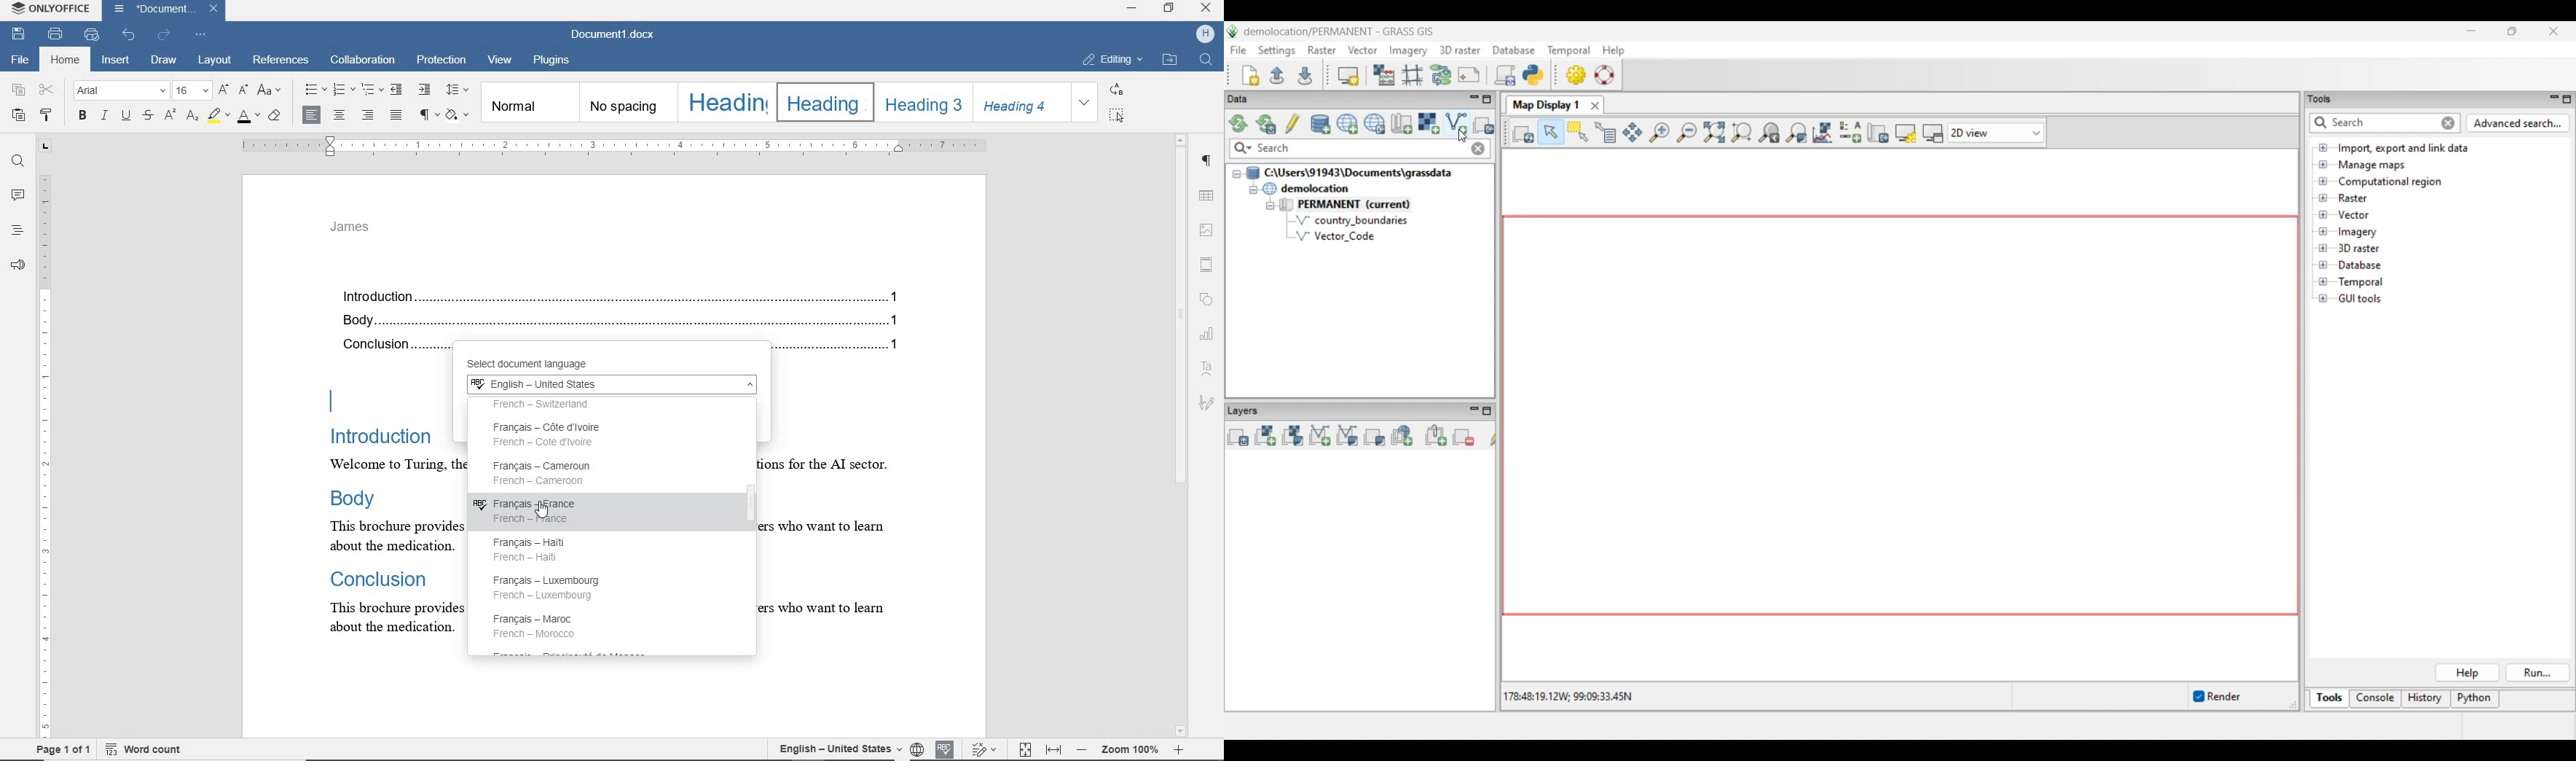 Image resolution: width=2576 pixels, height=784 pixels. What do you see at coordinates (17, 34) in the screenshot?
I see `save` at bounding box center [17, 34].